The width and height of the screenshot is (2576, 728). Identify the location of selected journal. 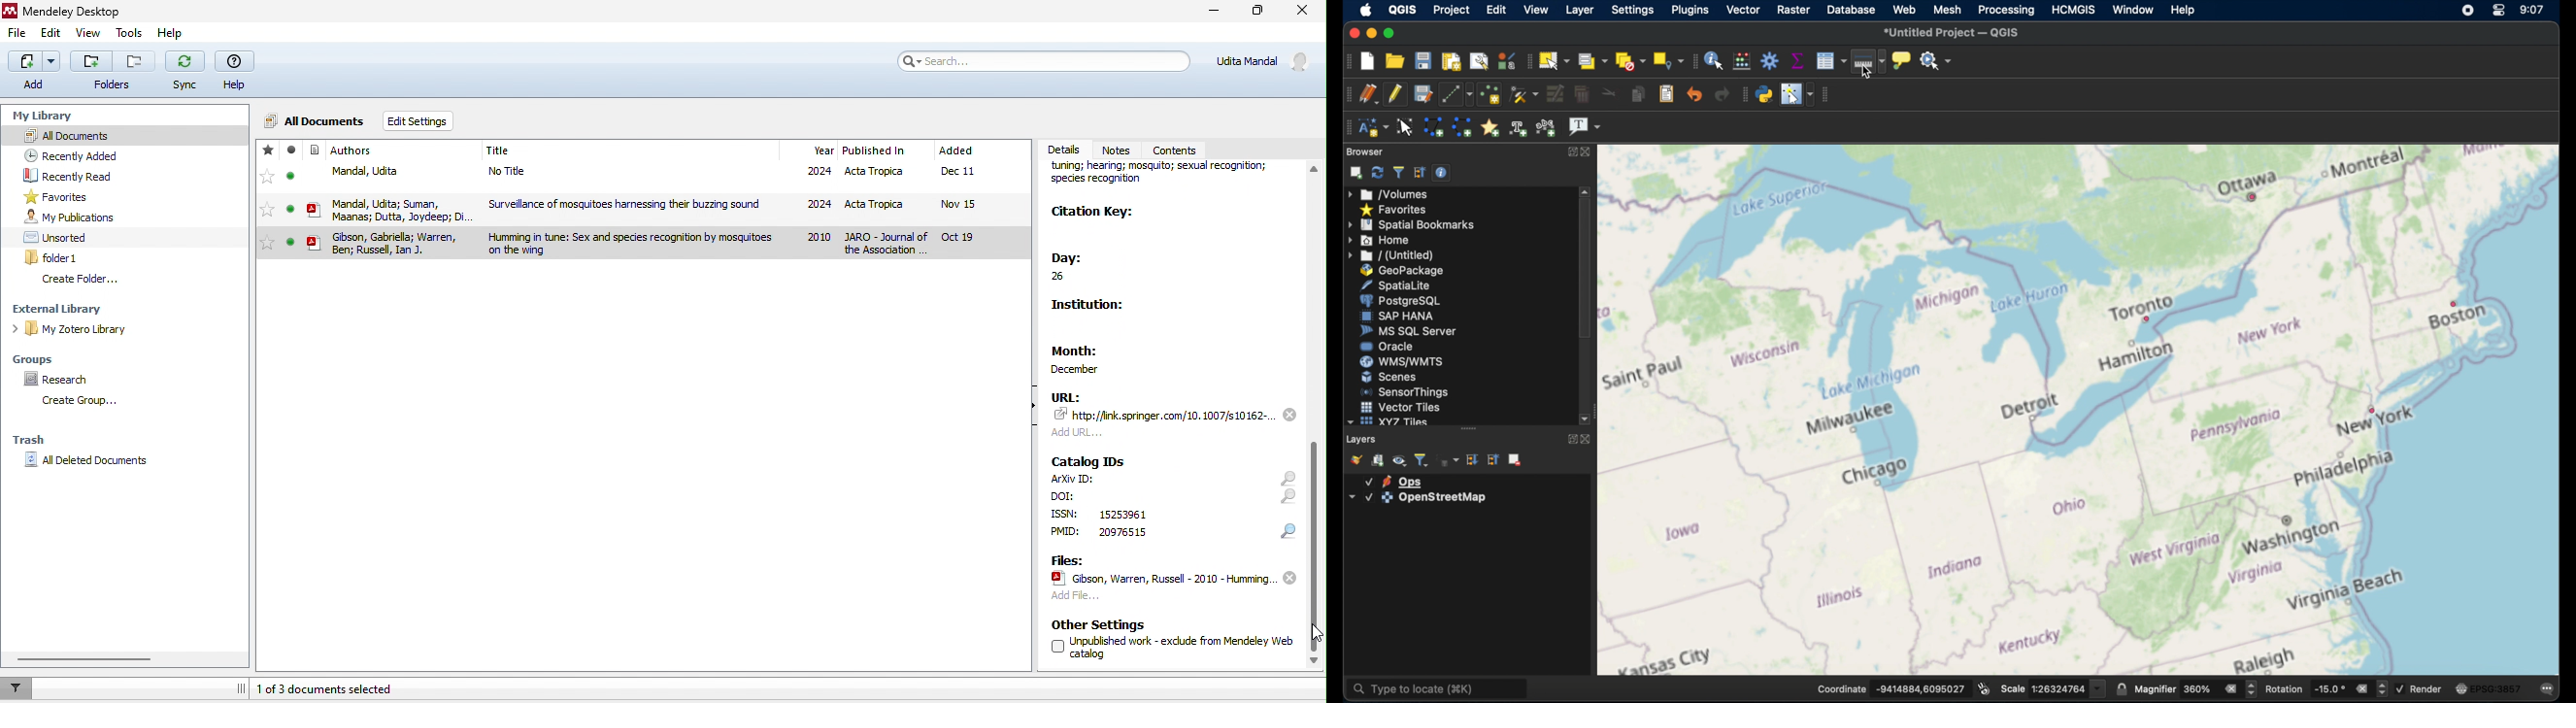
(642, 244).